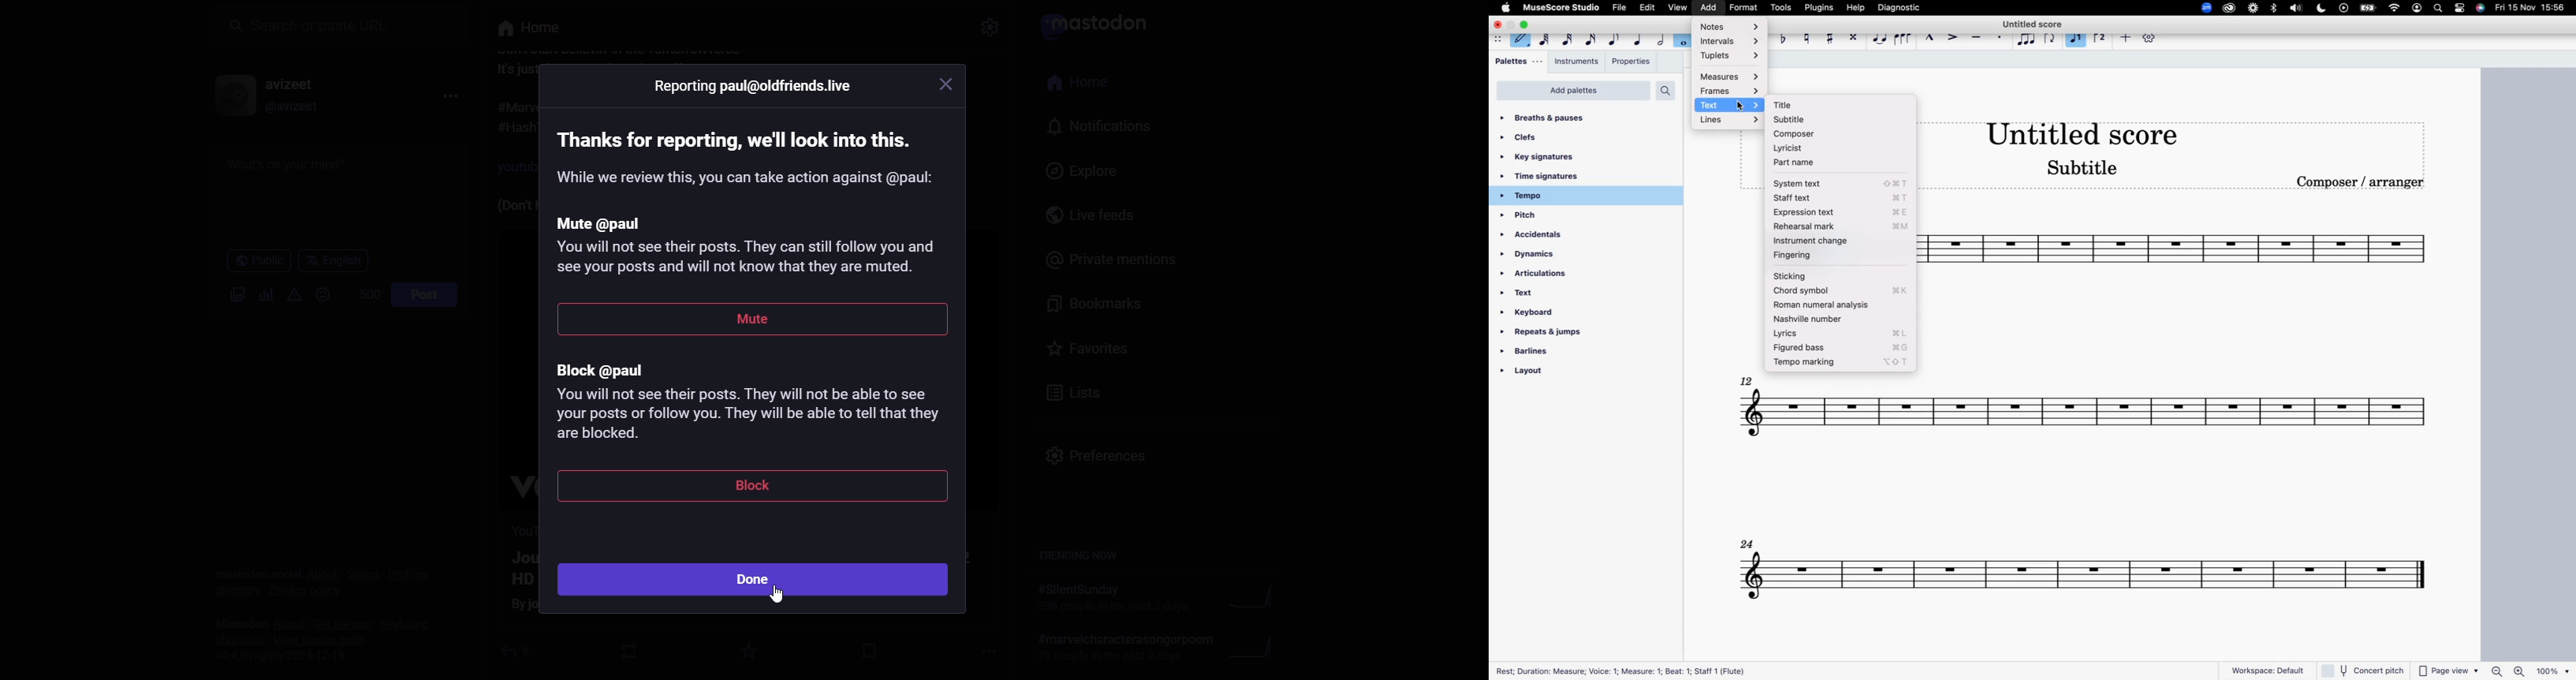 The width and height of the screenshot is (2576, 700). What do you see at coordinates (1677, 8) in the screenshot?
I see `view` at bounding box center [1677, 8].